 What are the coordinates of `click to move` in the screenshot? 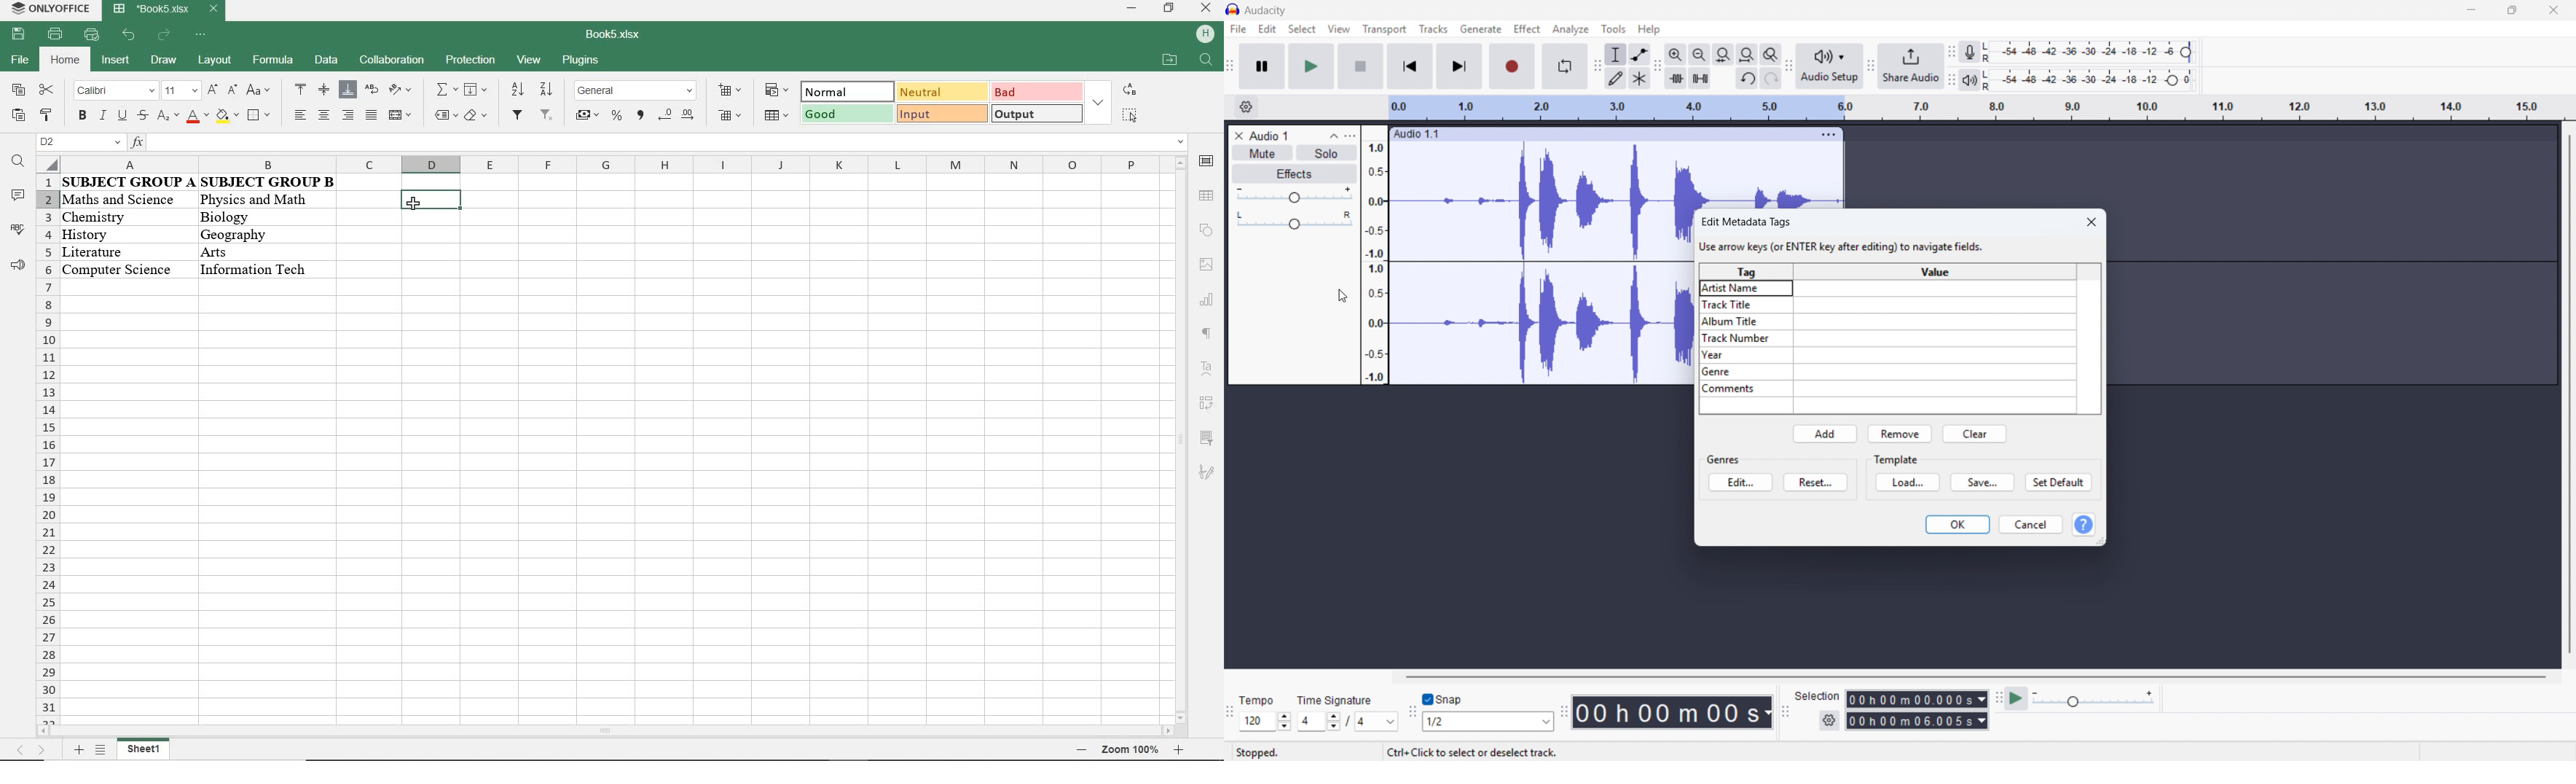 It's located at (1603, 135).